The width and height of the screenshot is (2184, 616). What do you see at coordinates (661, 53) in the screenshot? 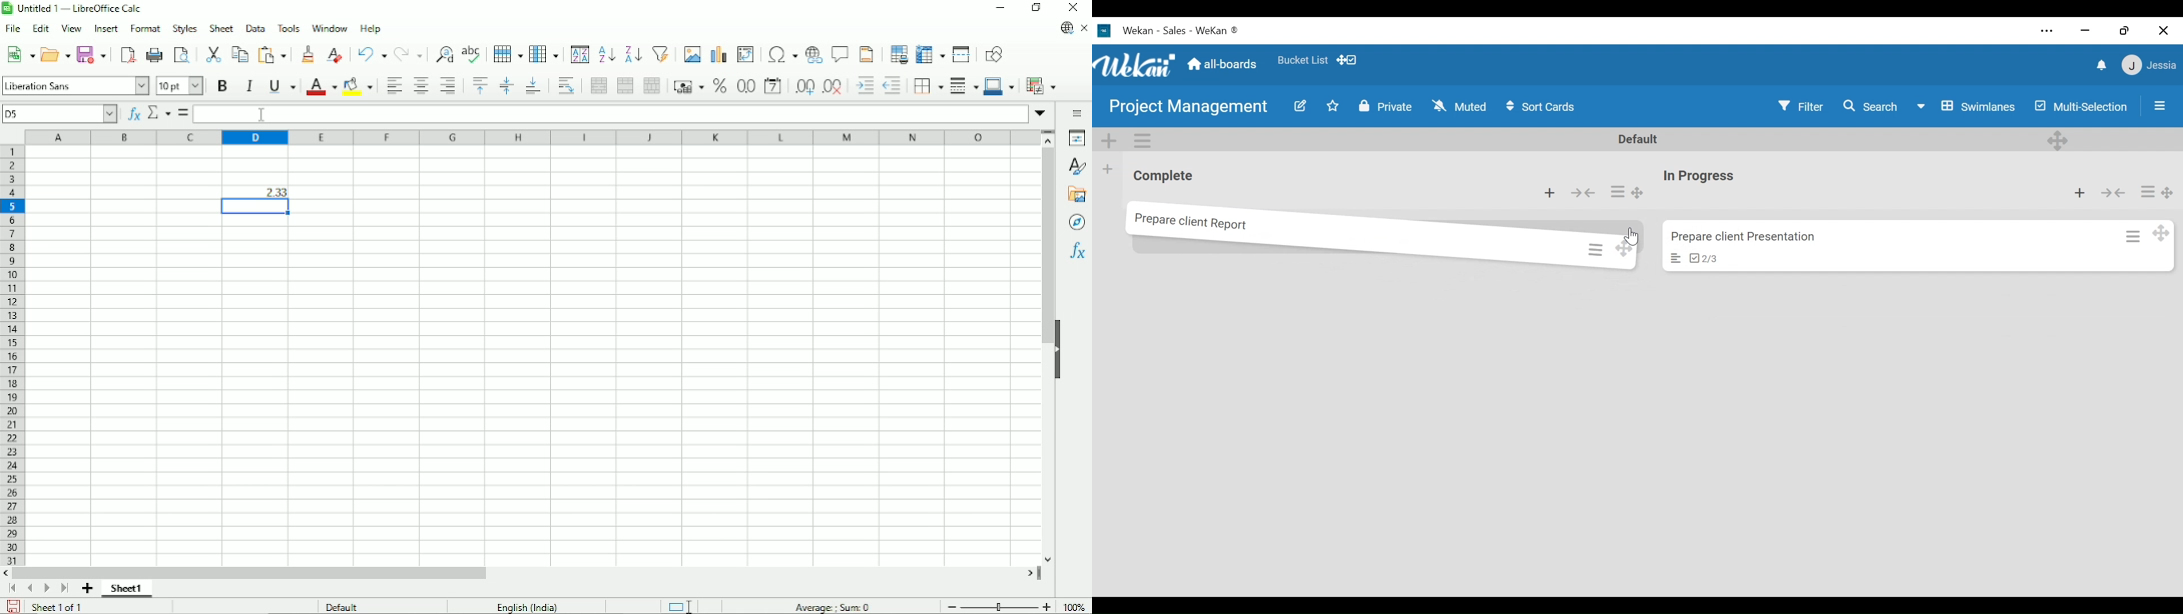
I see `Autofilter` at bounding box center [661, 53].